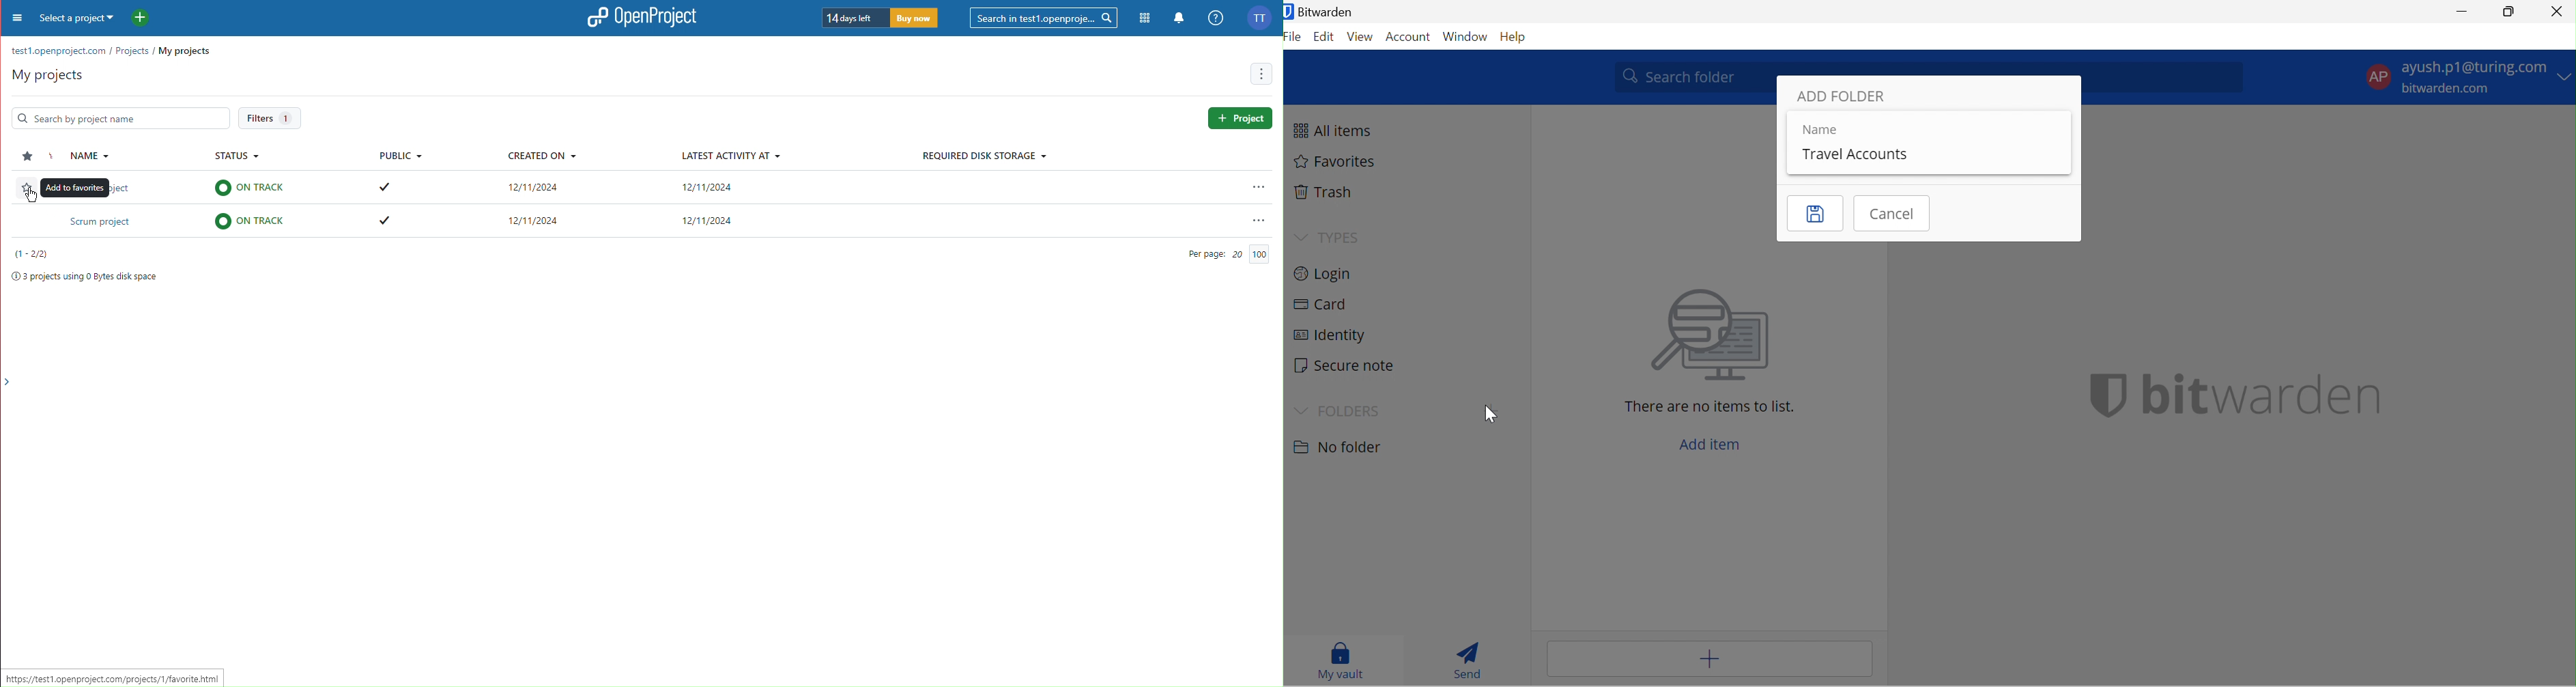 The height and width of the screenshot is (700, 2576). Describe the element at coordinates (1858, 154) in the screenshot. I see `Travel Accounts` at that location.